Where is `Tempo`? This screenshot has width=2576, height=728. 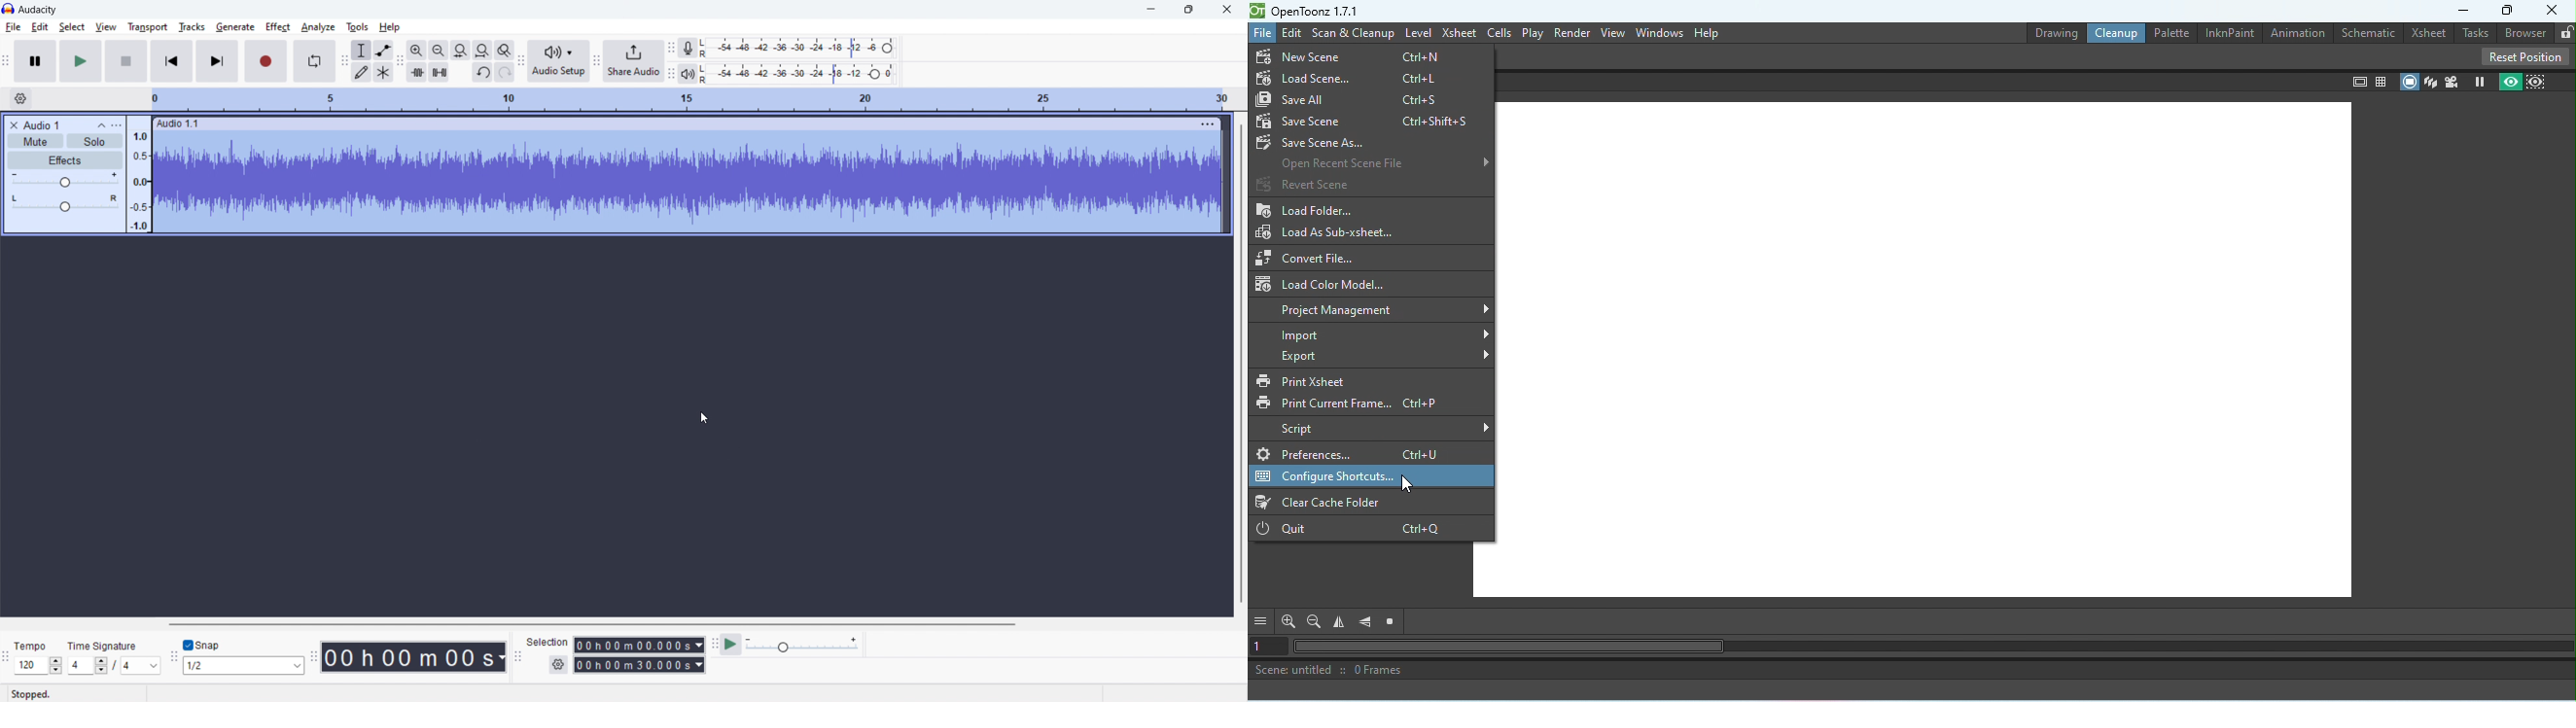 Tempo is located at coordinates (33, 645).